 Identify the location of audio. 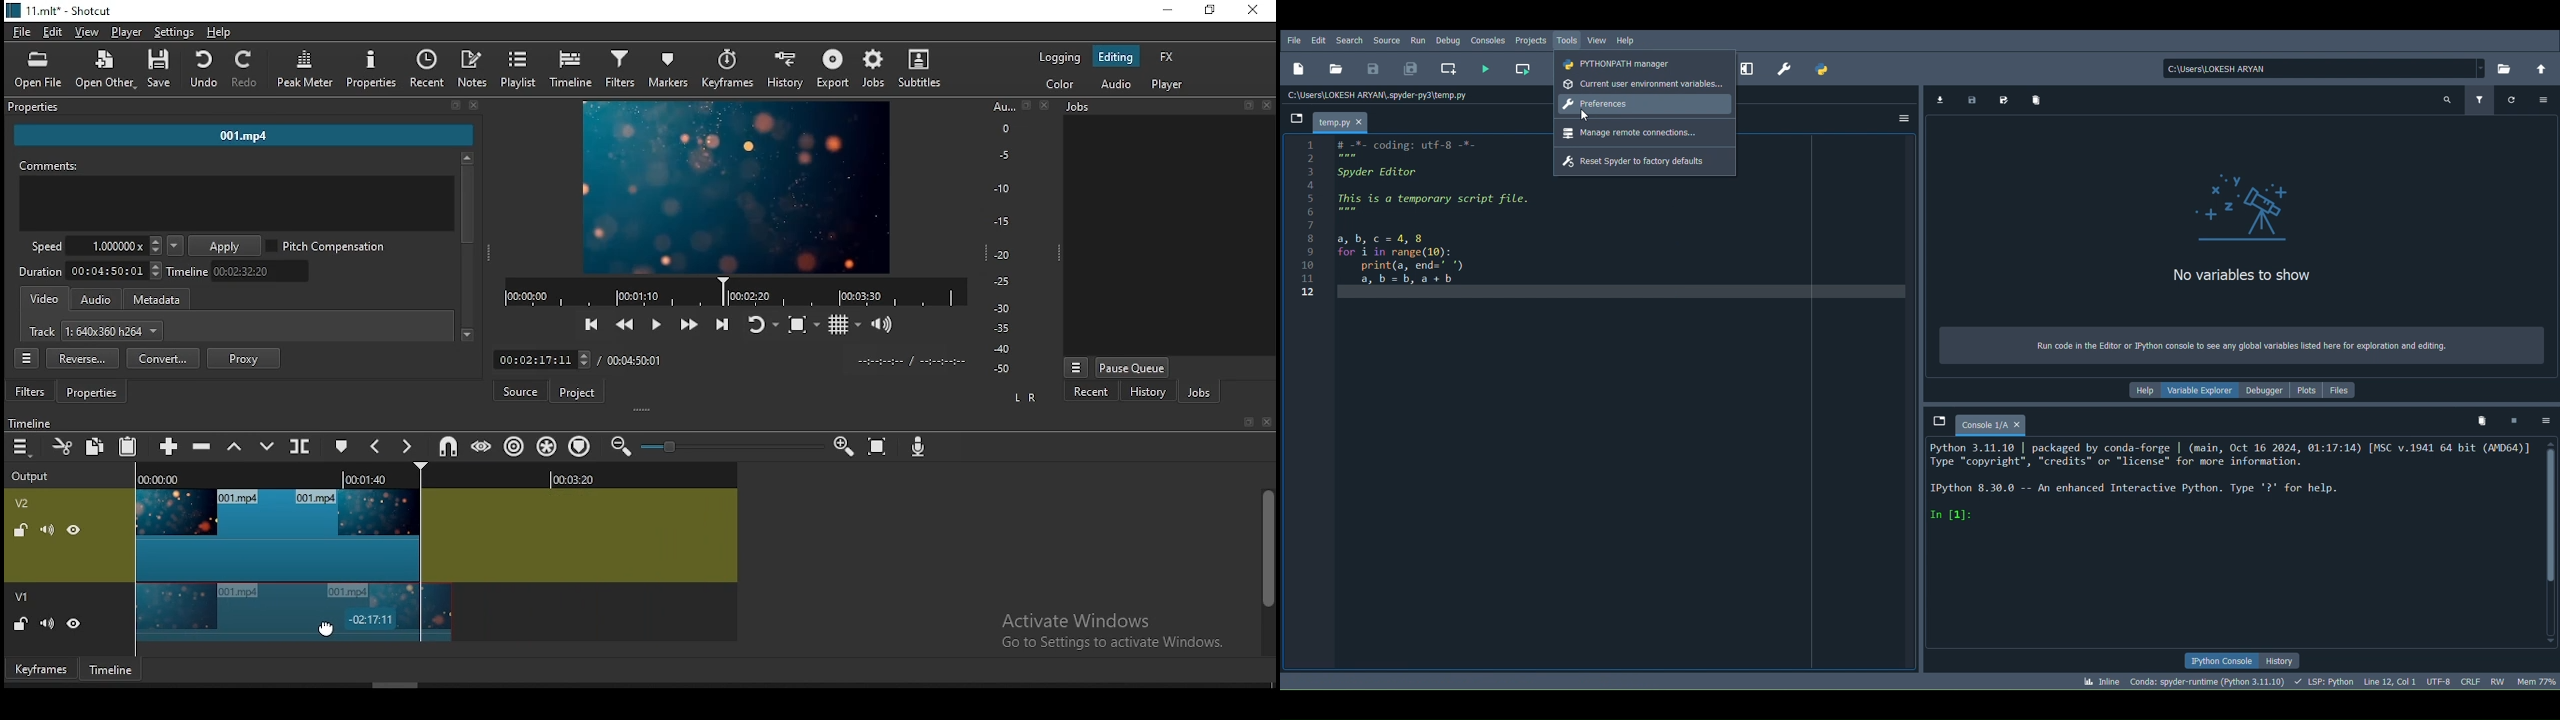
(96, 300).